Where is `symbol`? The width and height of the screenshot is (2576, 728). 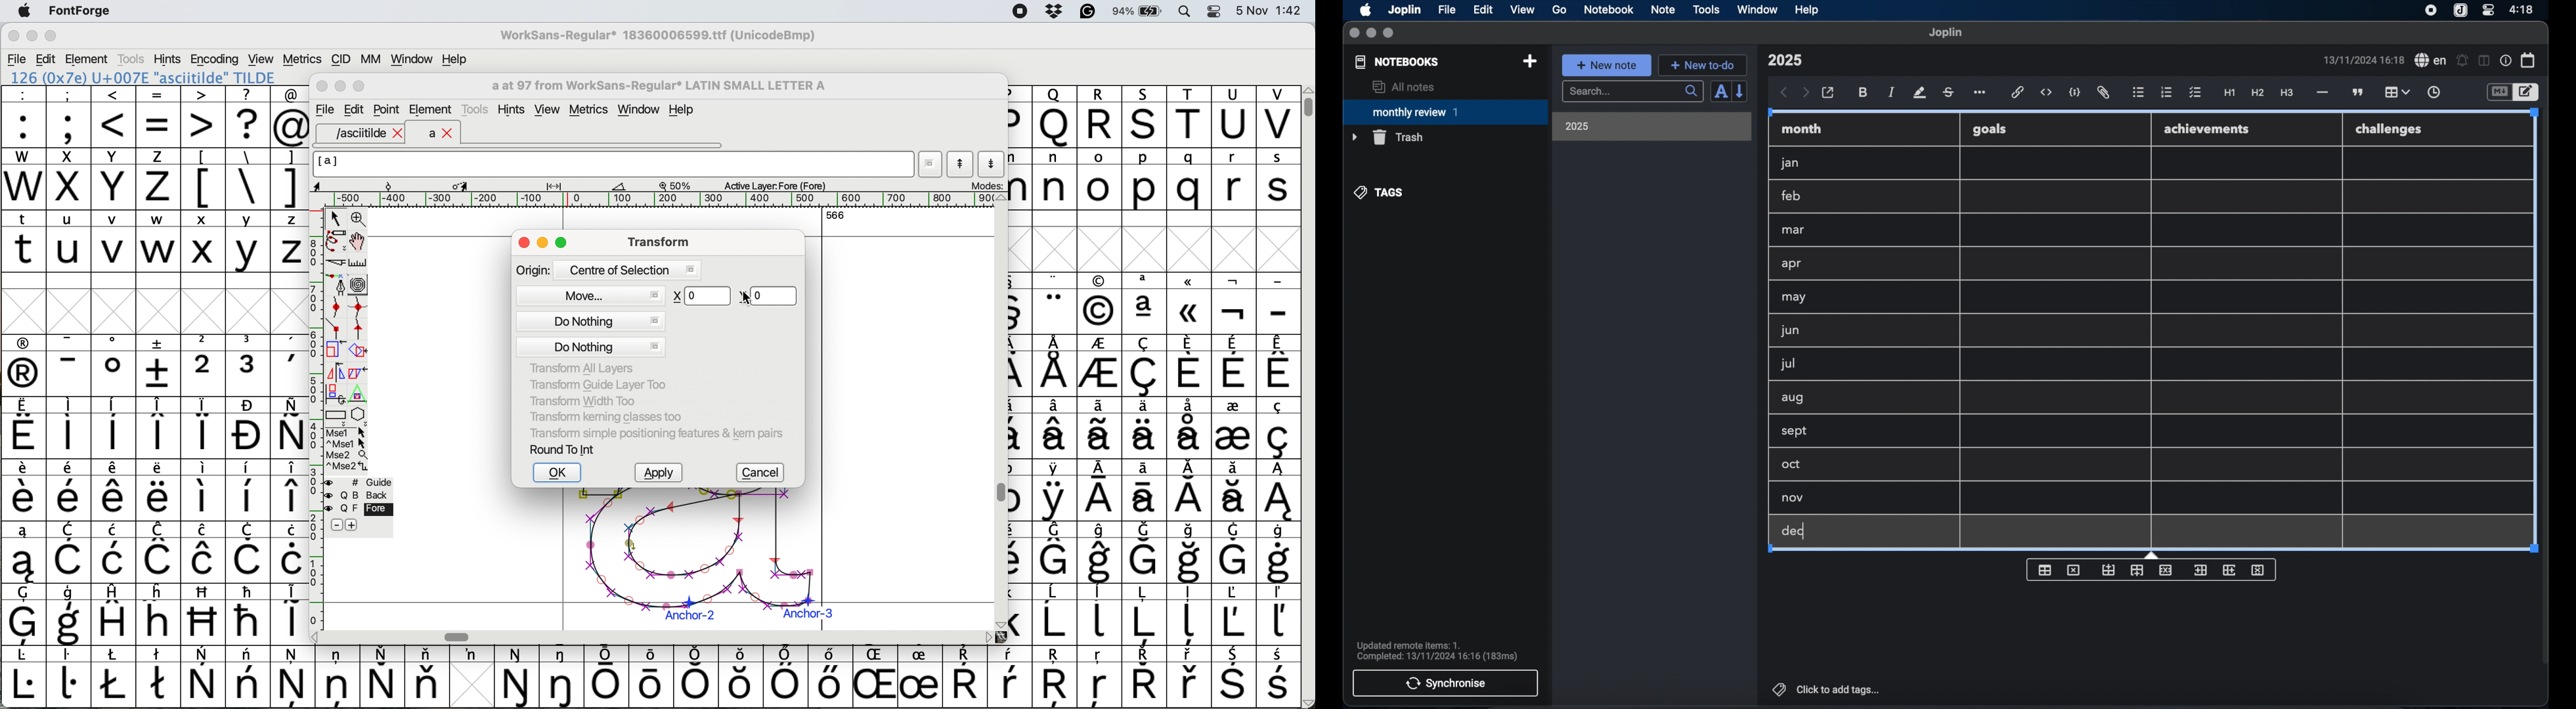
symbol is located at coordinates (1236, 304).